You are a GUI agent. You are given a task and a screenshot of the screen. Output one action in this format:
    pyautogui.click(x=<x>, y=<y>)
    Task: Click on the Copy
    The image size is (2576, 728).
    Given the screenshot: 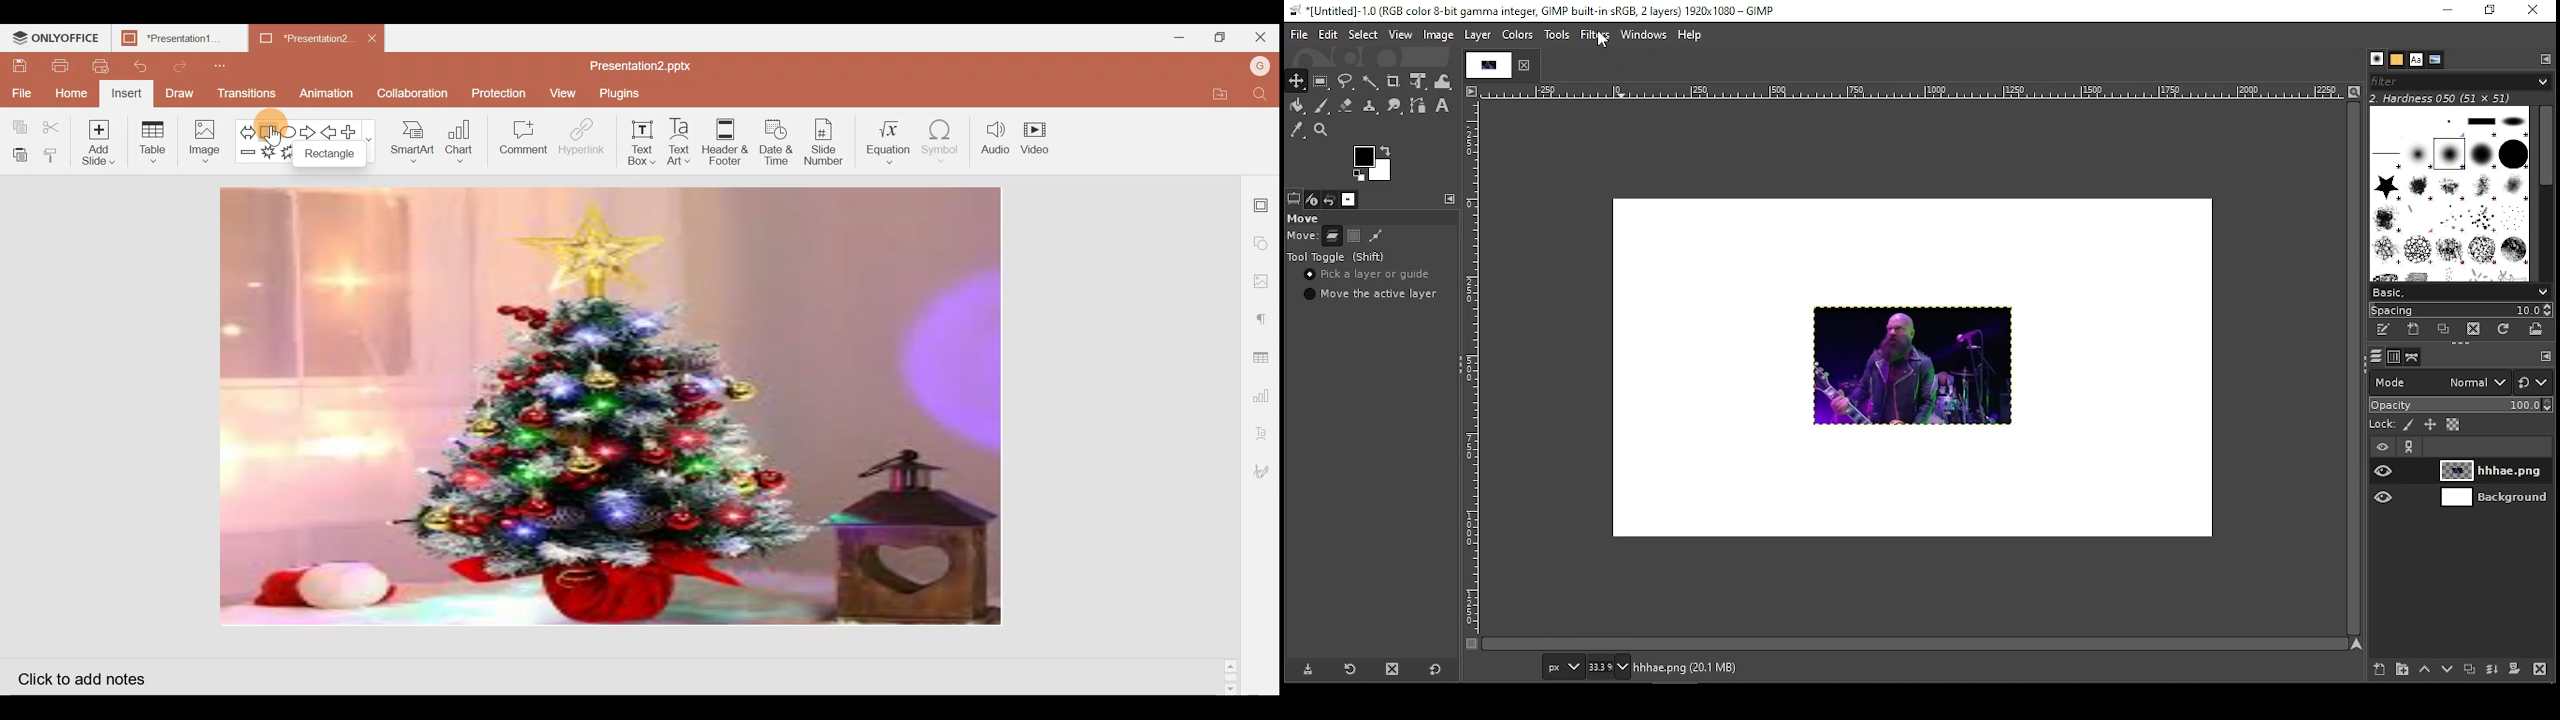 What is the action you would take?
    pyautogui.click(x=15, y=125)
    